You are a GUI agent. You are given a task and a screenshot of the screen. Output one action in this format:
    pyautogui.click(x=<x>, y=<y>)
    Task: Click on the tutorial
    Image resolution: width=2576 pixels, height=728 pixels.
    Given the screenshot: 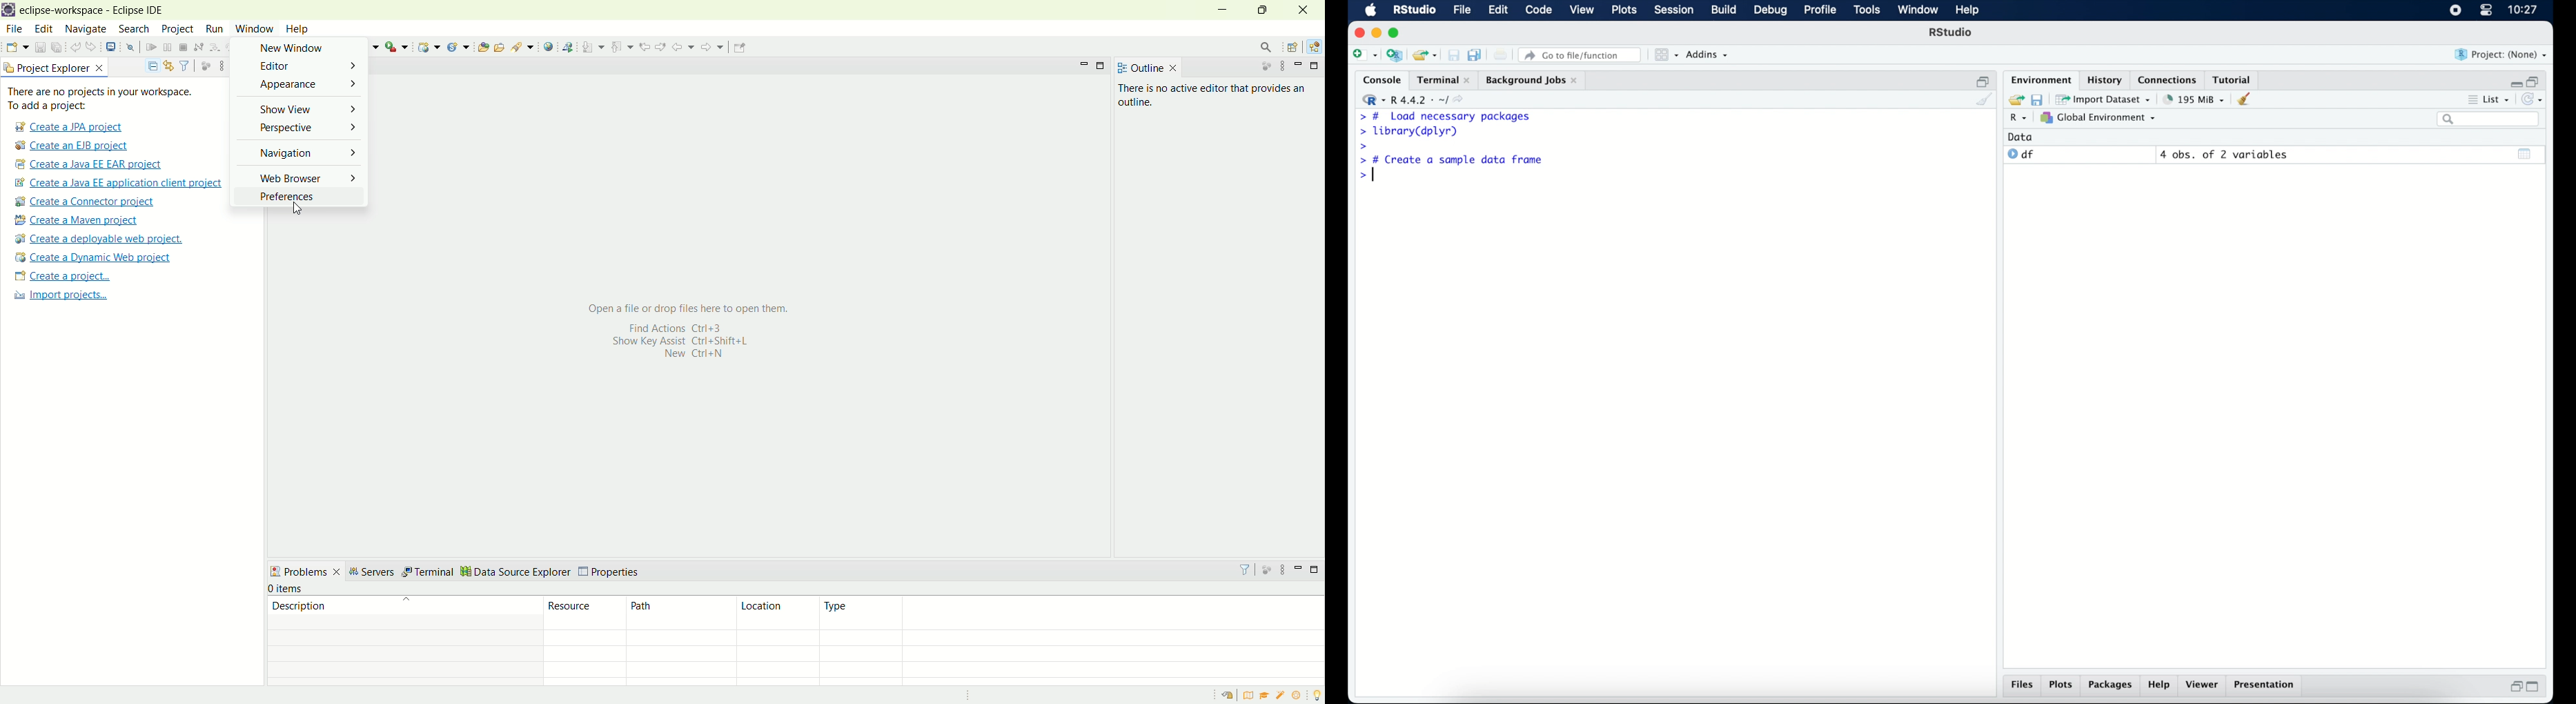 What is the action you would take?
    pyautogui.click(x=2235, y=79)
    